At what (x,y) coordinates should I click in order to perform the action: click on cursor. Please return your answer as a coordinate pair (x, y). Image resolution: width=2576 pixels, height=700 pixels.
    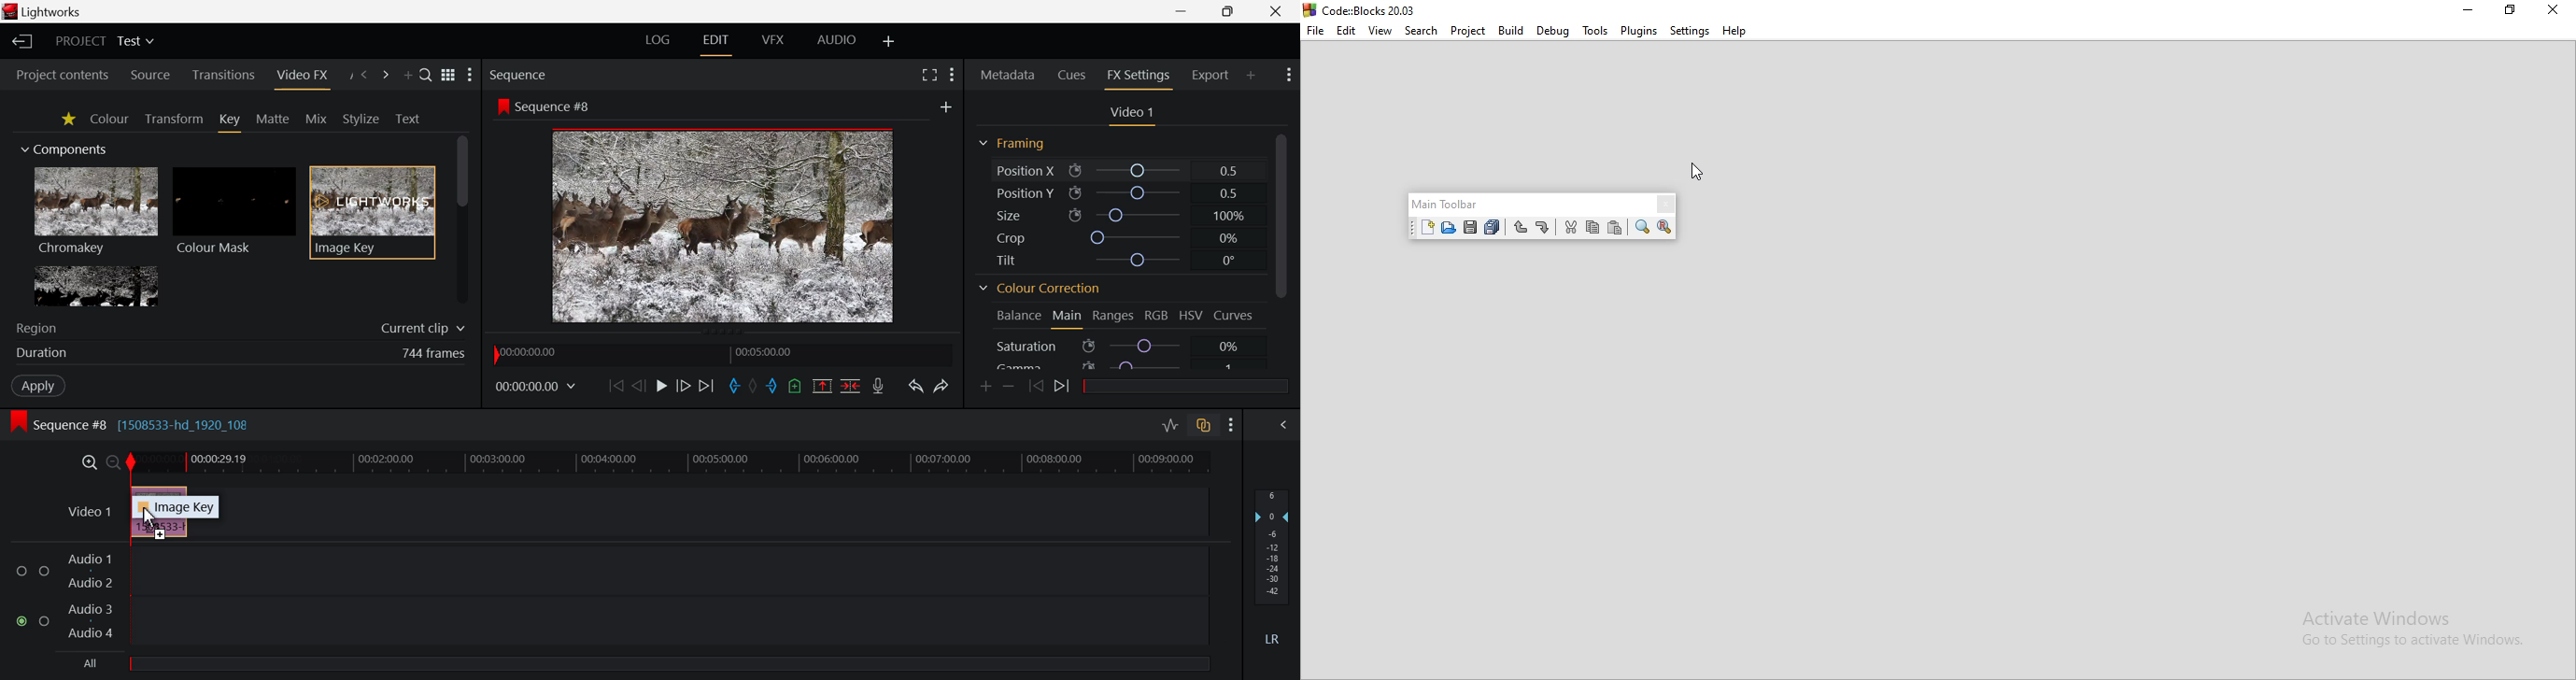
    Looking at the image, I should click on (1697, 171).